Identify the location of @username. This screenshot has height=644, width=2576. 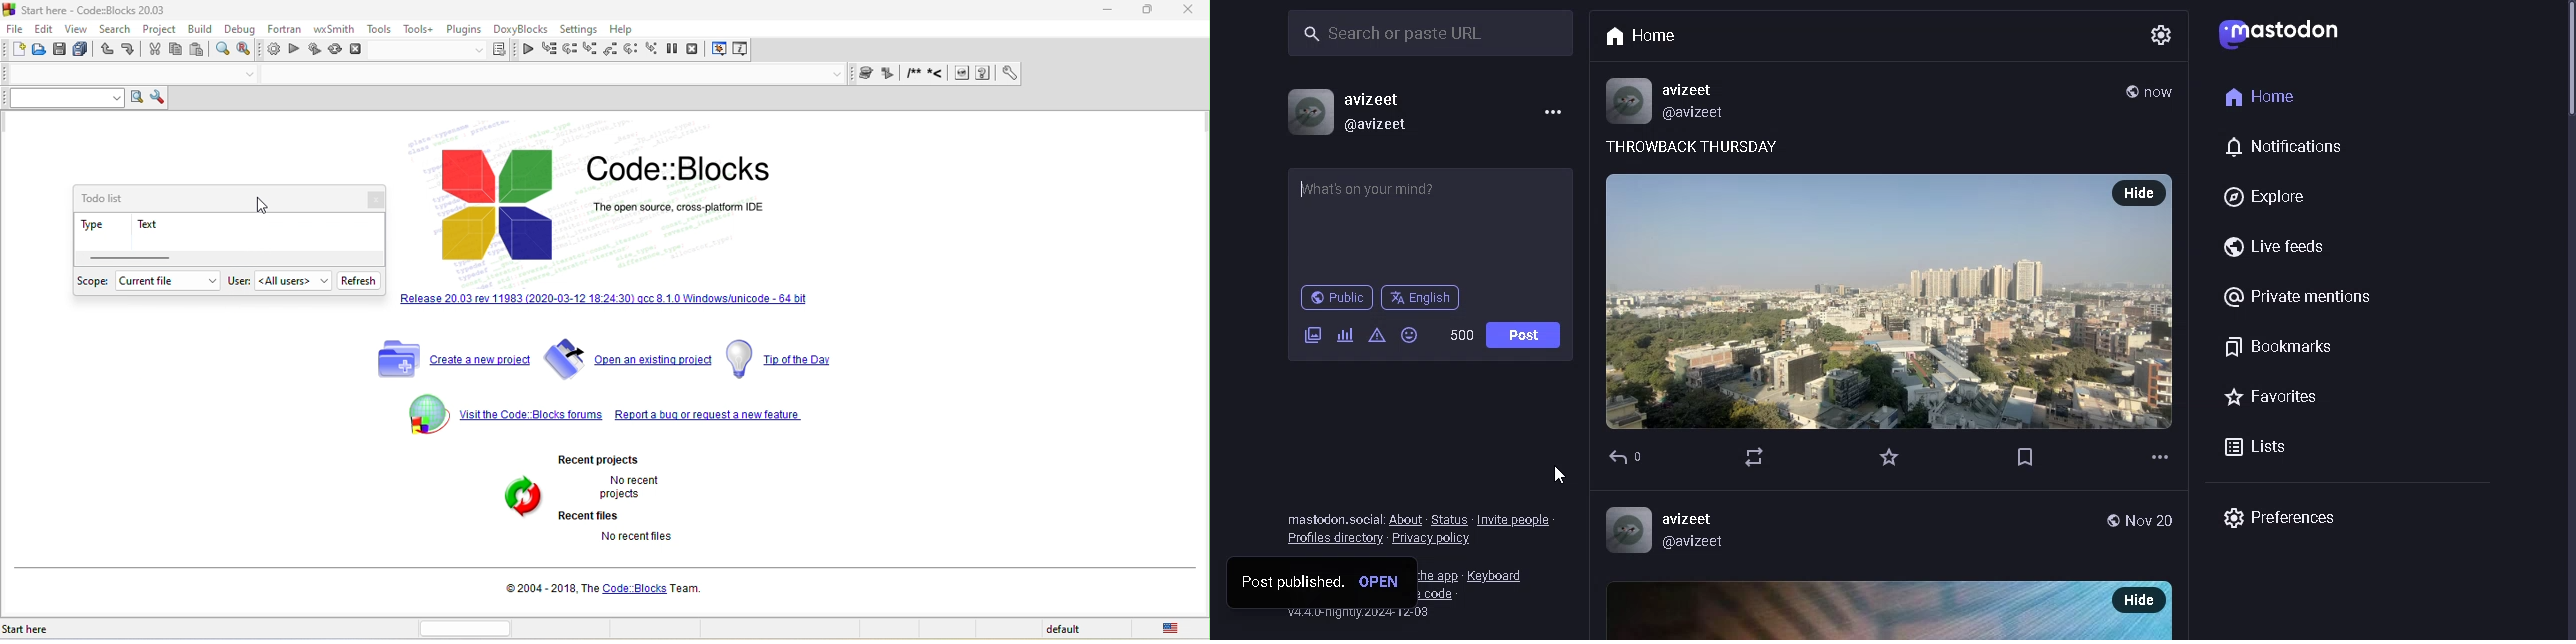
(1383, 125).